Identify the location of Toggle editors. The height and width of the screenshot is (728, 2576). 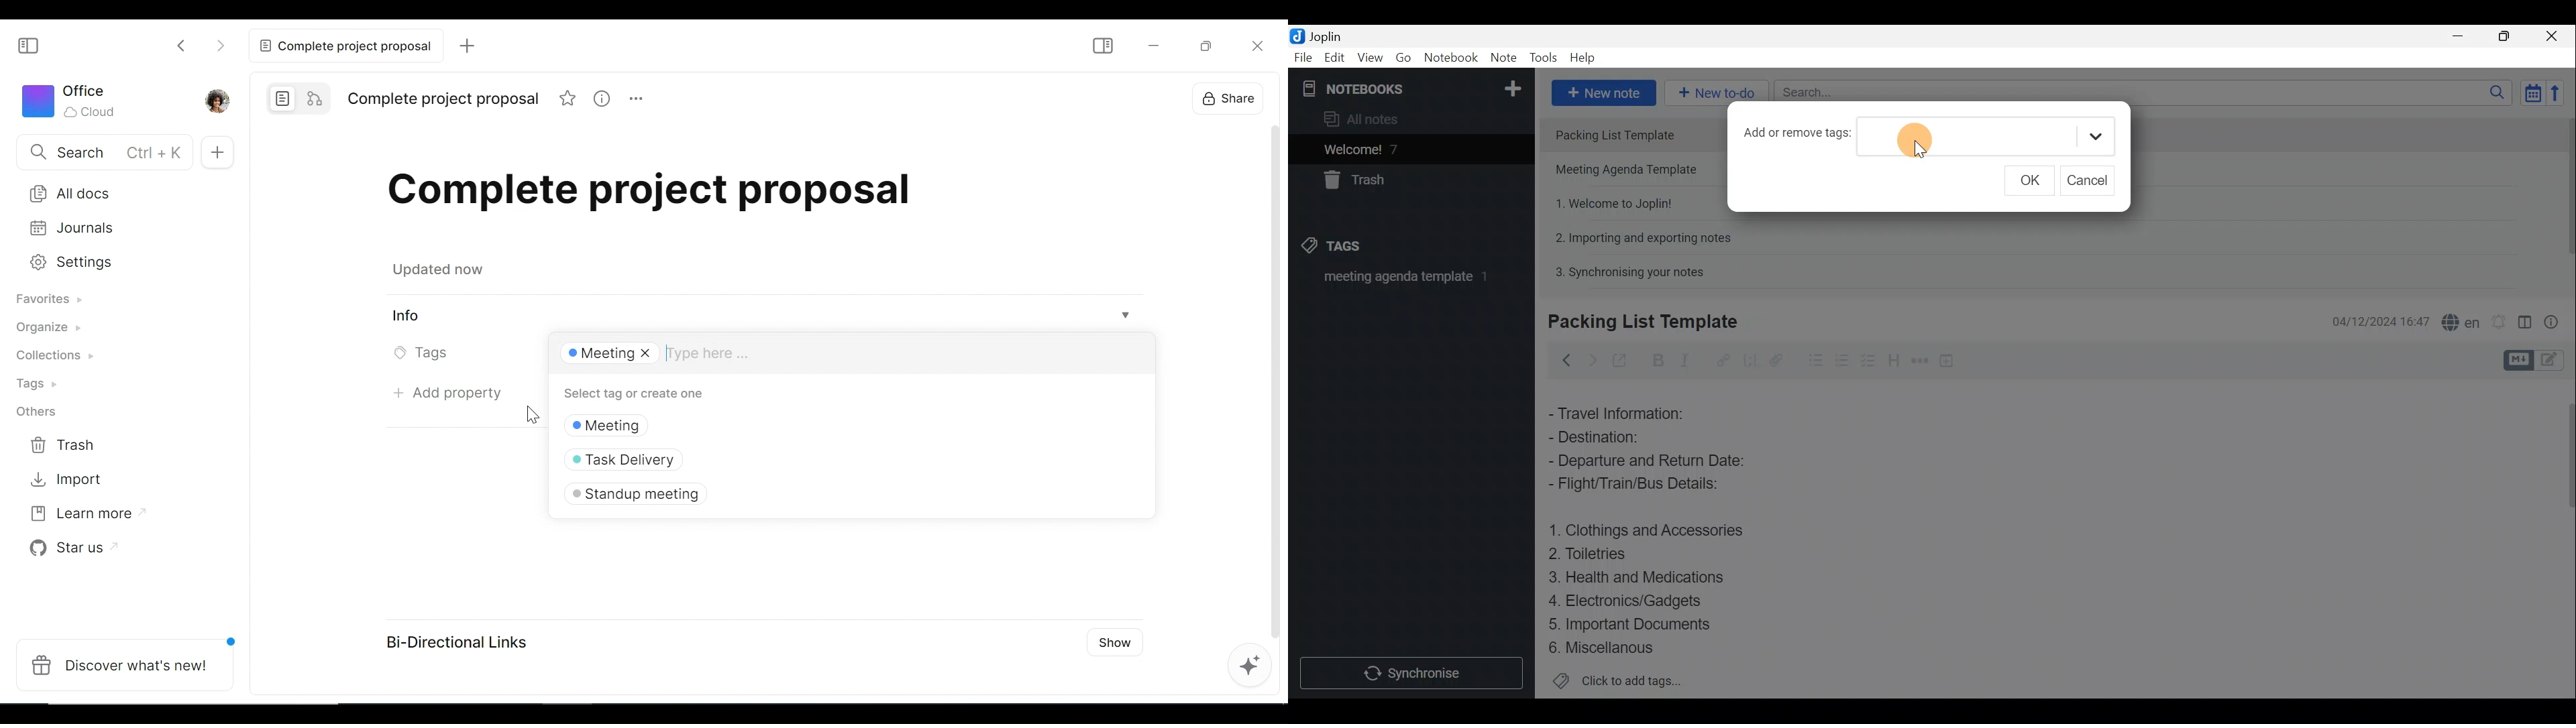
(2520, 359).